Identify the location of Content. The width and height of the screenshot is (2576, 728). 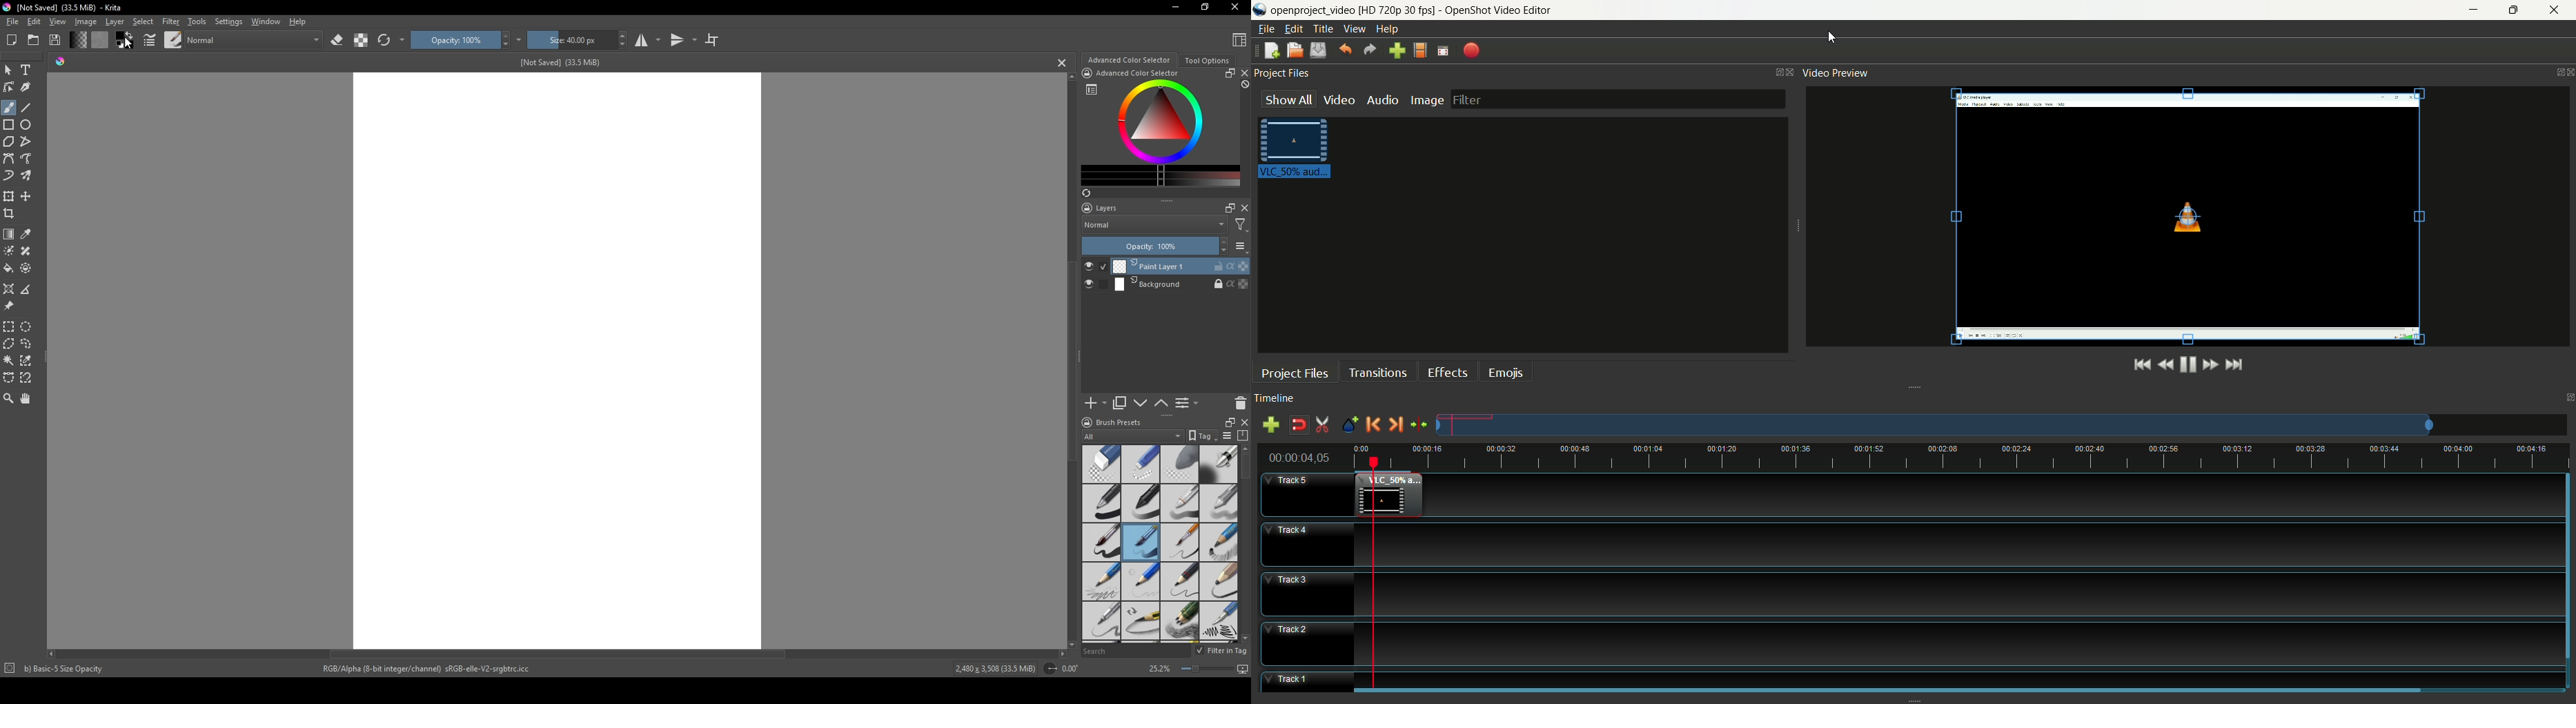
(1240, 39).